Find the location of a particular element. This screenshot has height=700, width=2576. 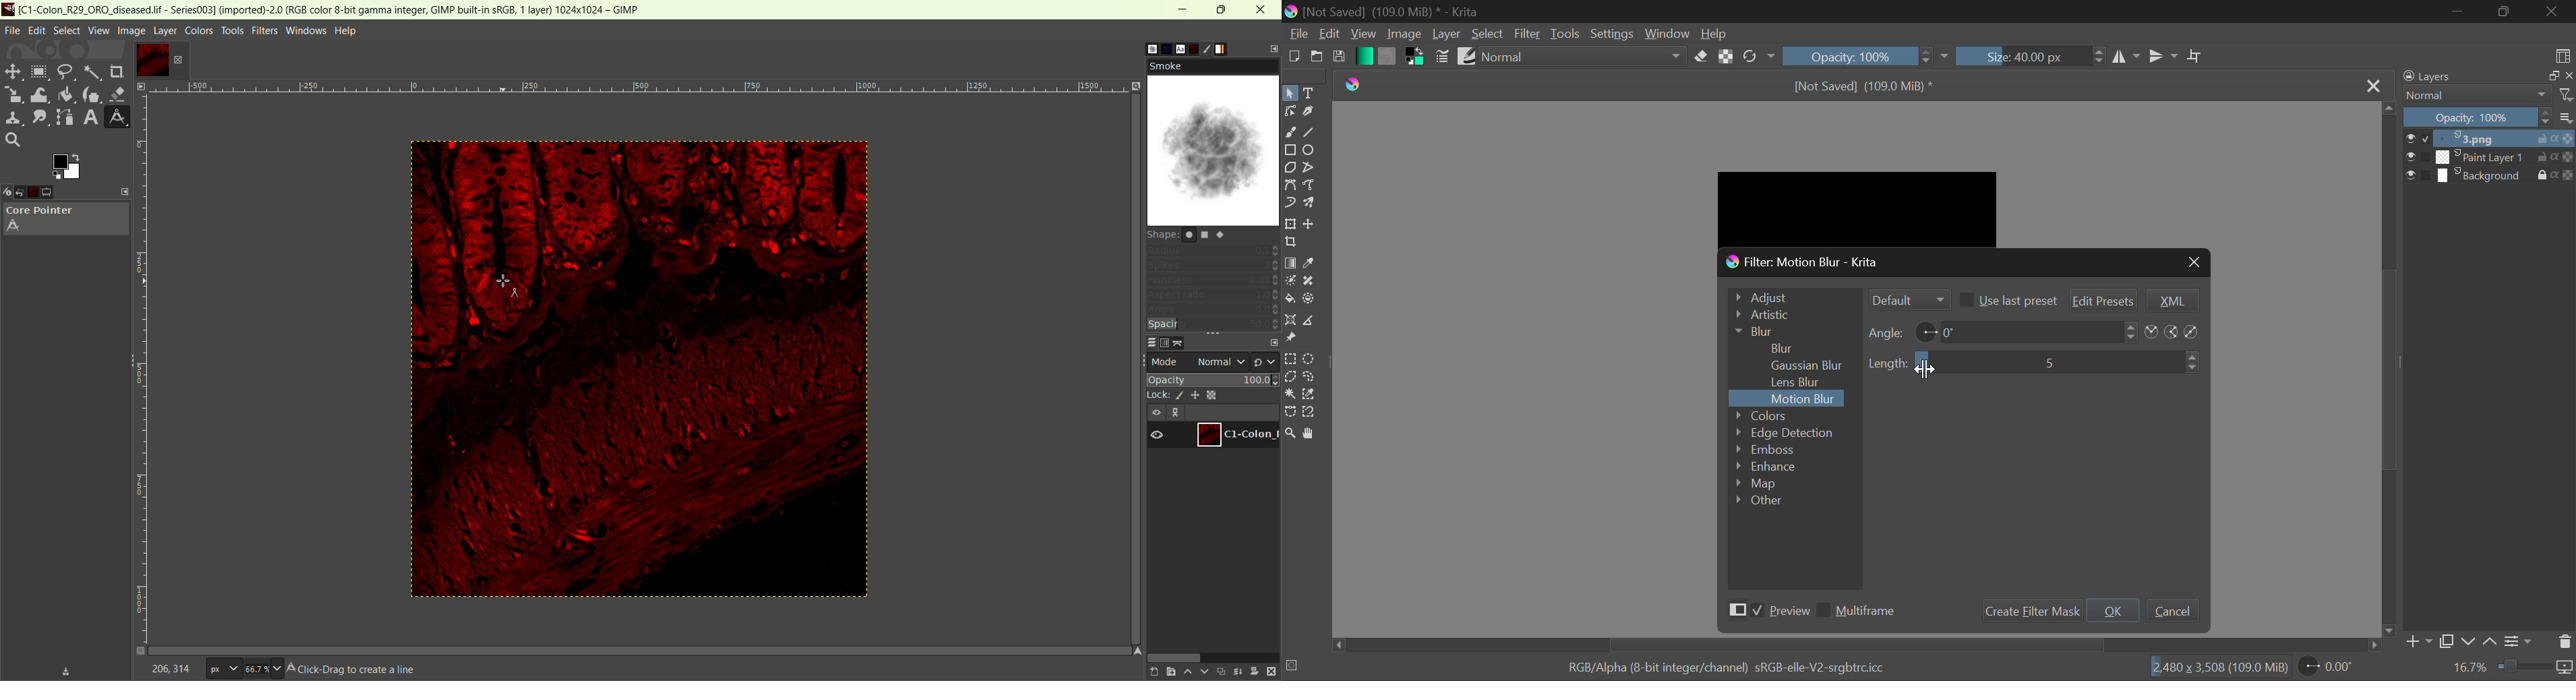

Choose Workspace is located at coordinates (2563, 55).